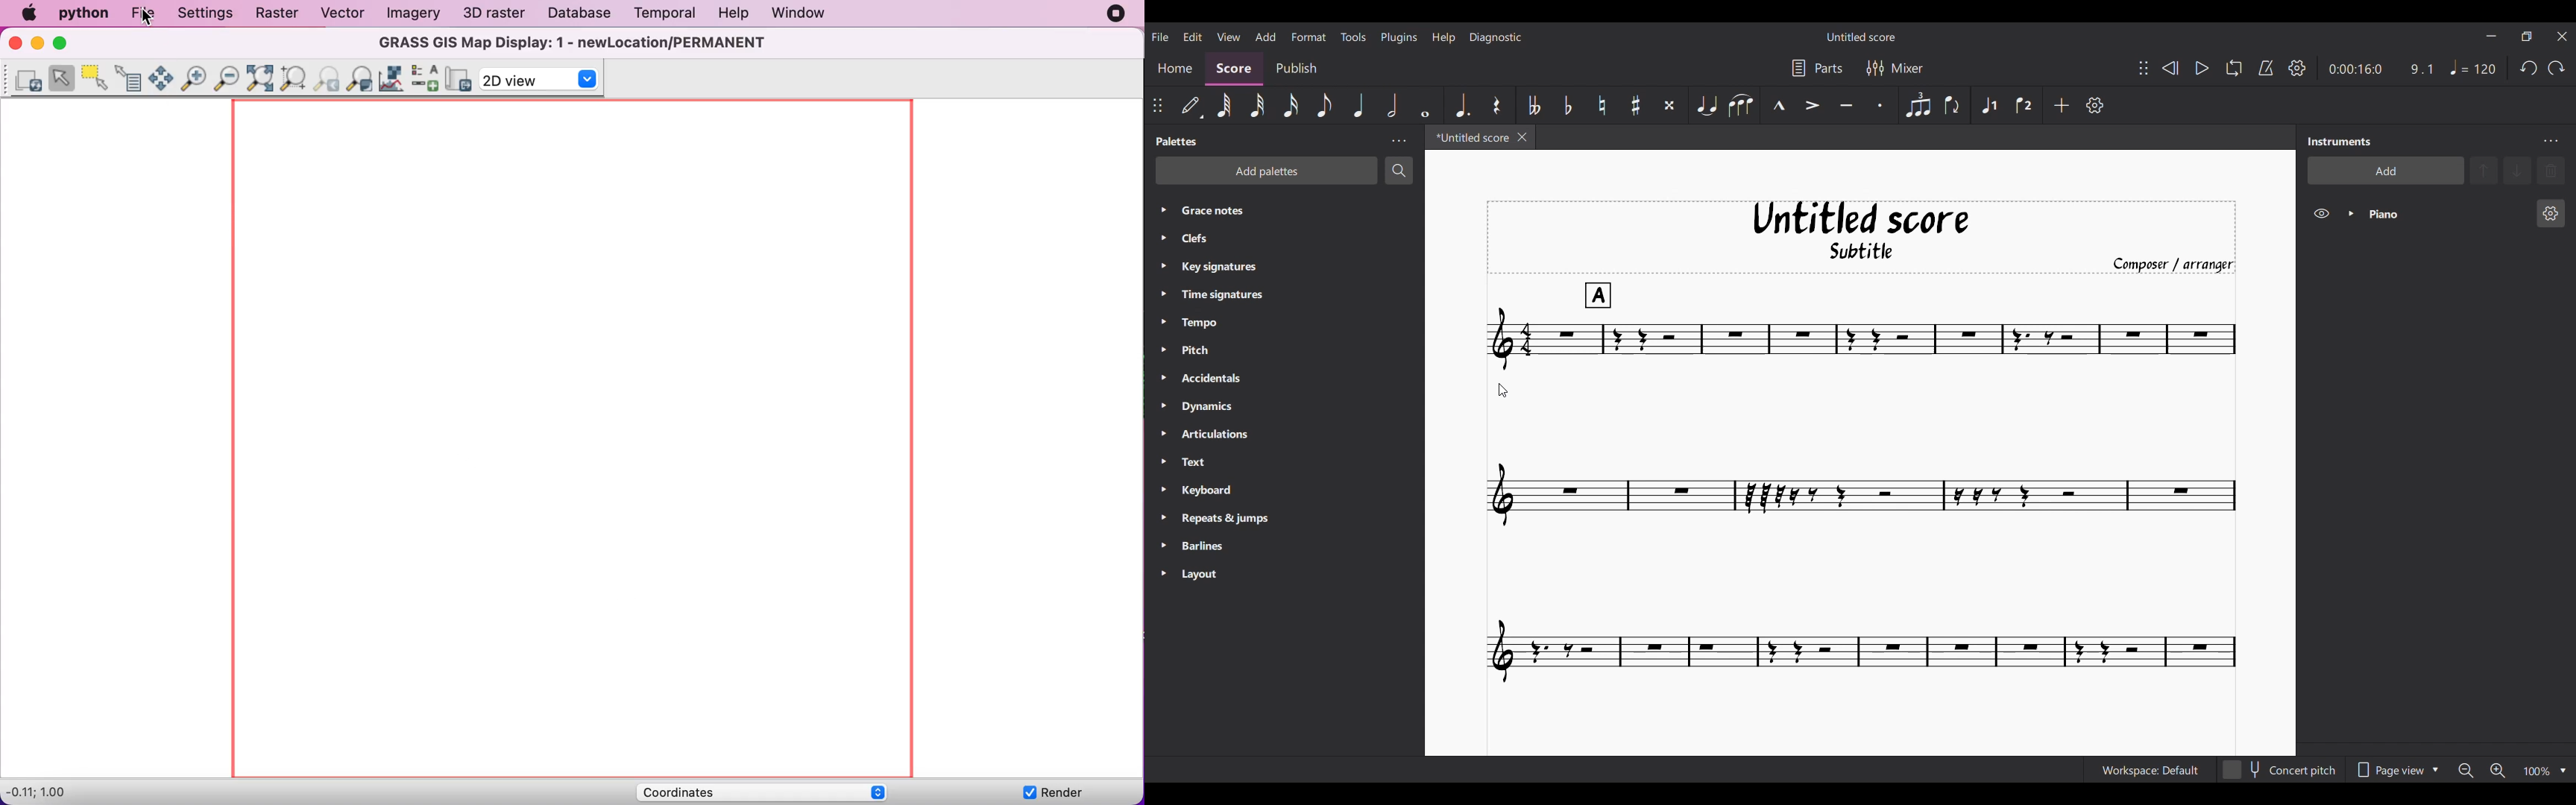  What do you see at coordinates (2528, 68) in the screenshot?
I see `Undo` at bounding box center [2528, 68].